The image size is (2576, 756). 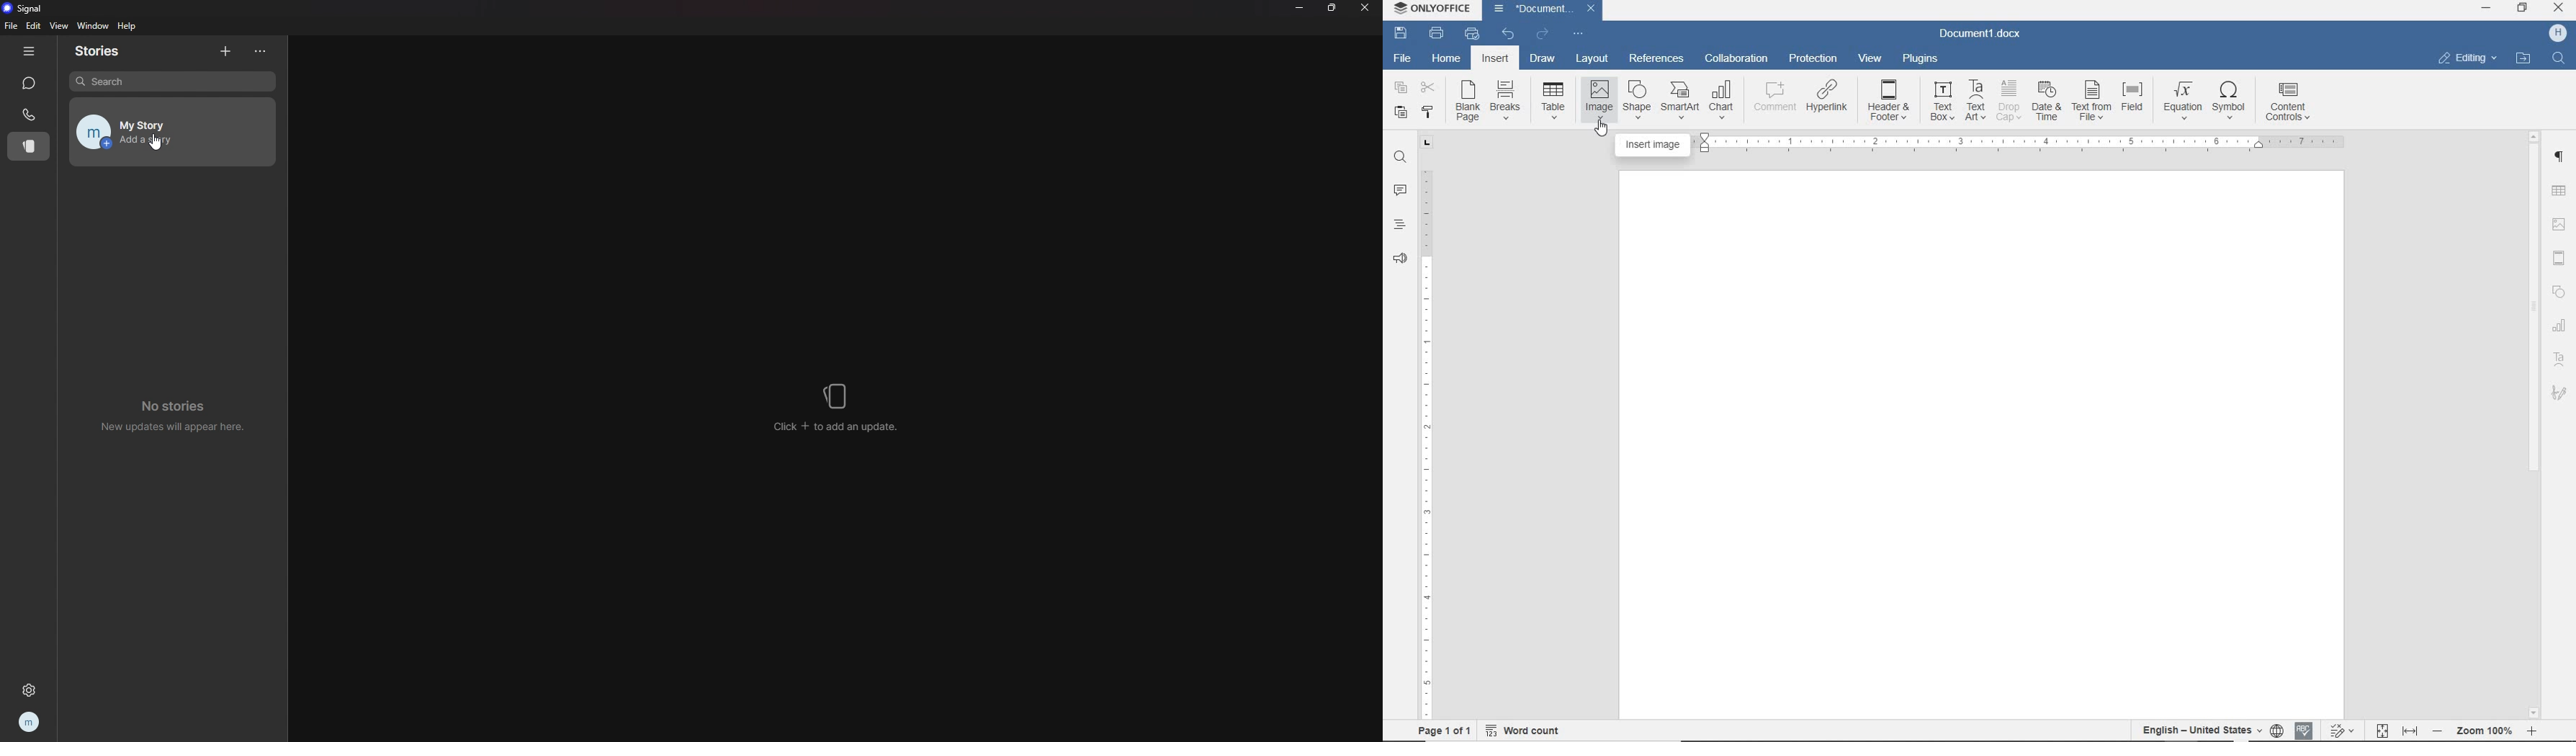 I want to click on resize, so click(x=1333, y=7).